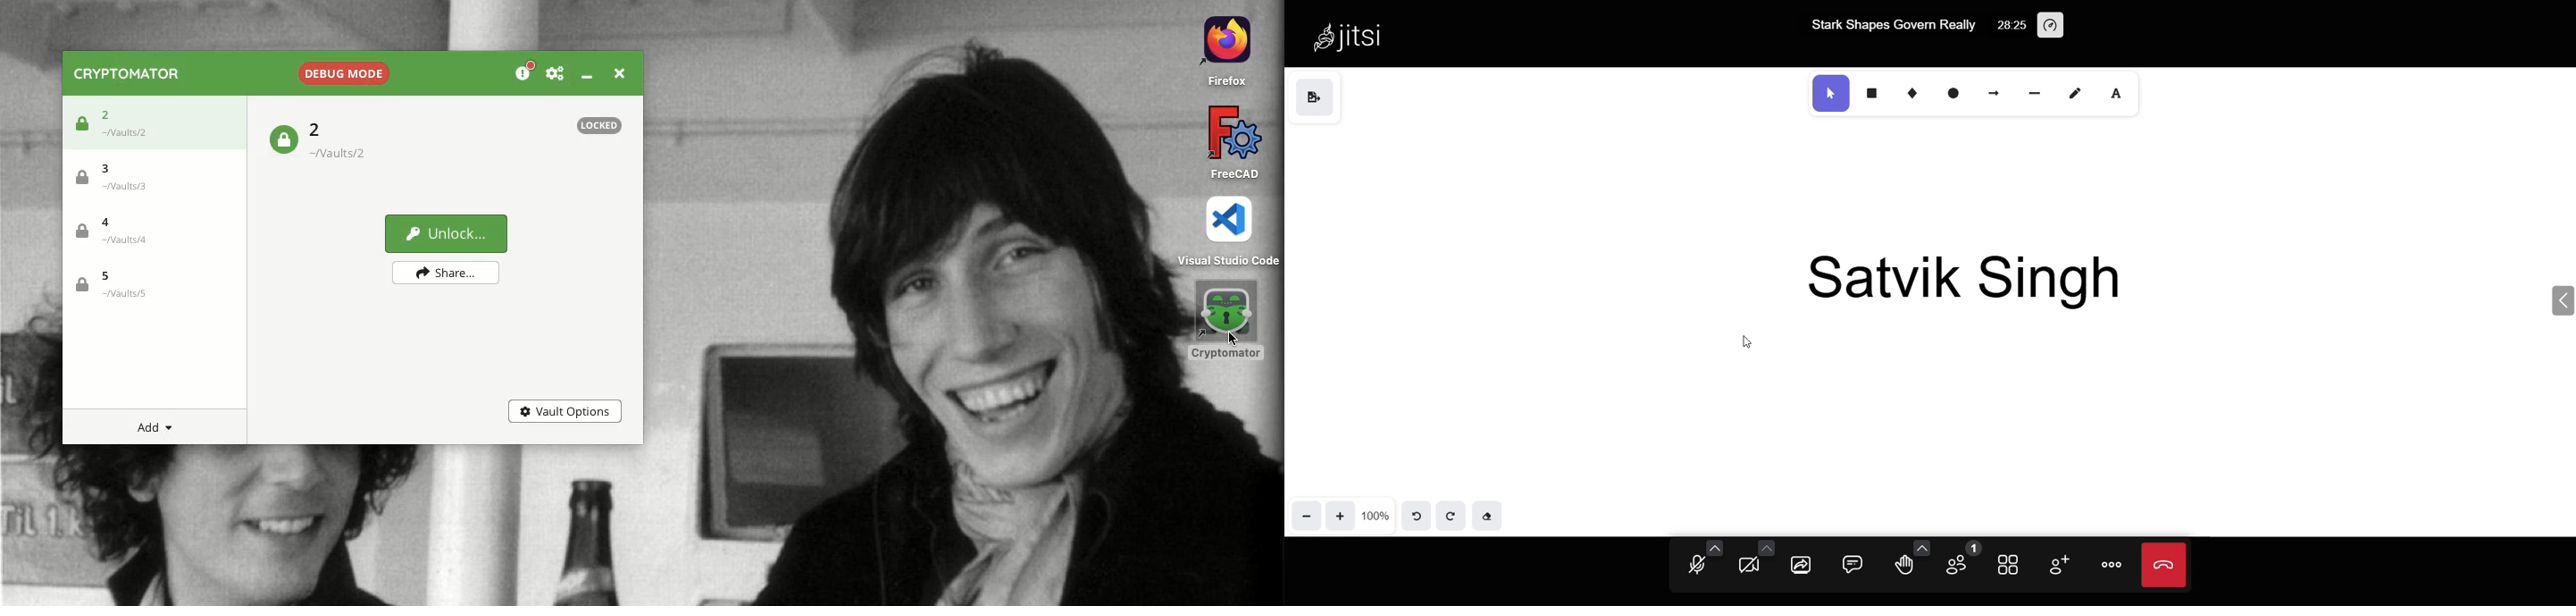 This screenshot has width=2576, height=616. What do you see at coordinates (1850, 566) in the screenshot?
I see `chat` at bounding box center [1850, 566].